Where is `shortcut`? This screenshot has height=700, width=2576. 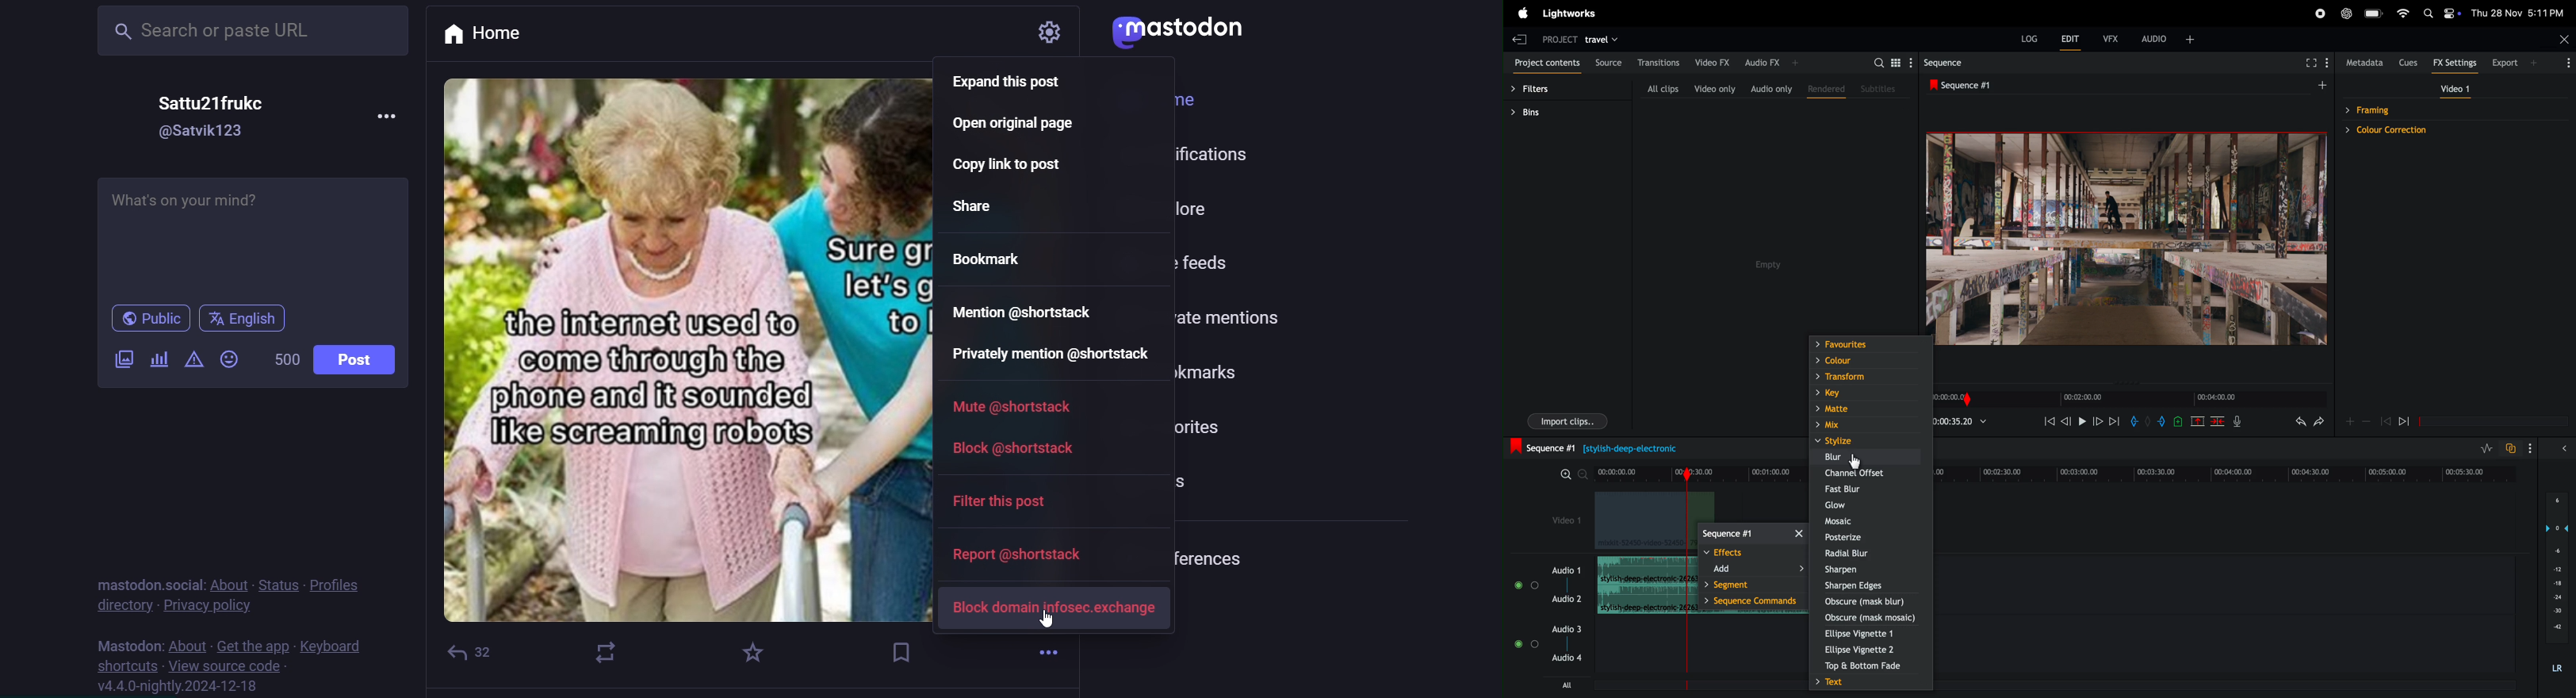
shortcut is located at coordinates (123, 665).